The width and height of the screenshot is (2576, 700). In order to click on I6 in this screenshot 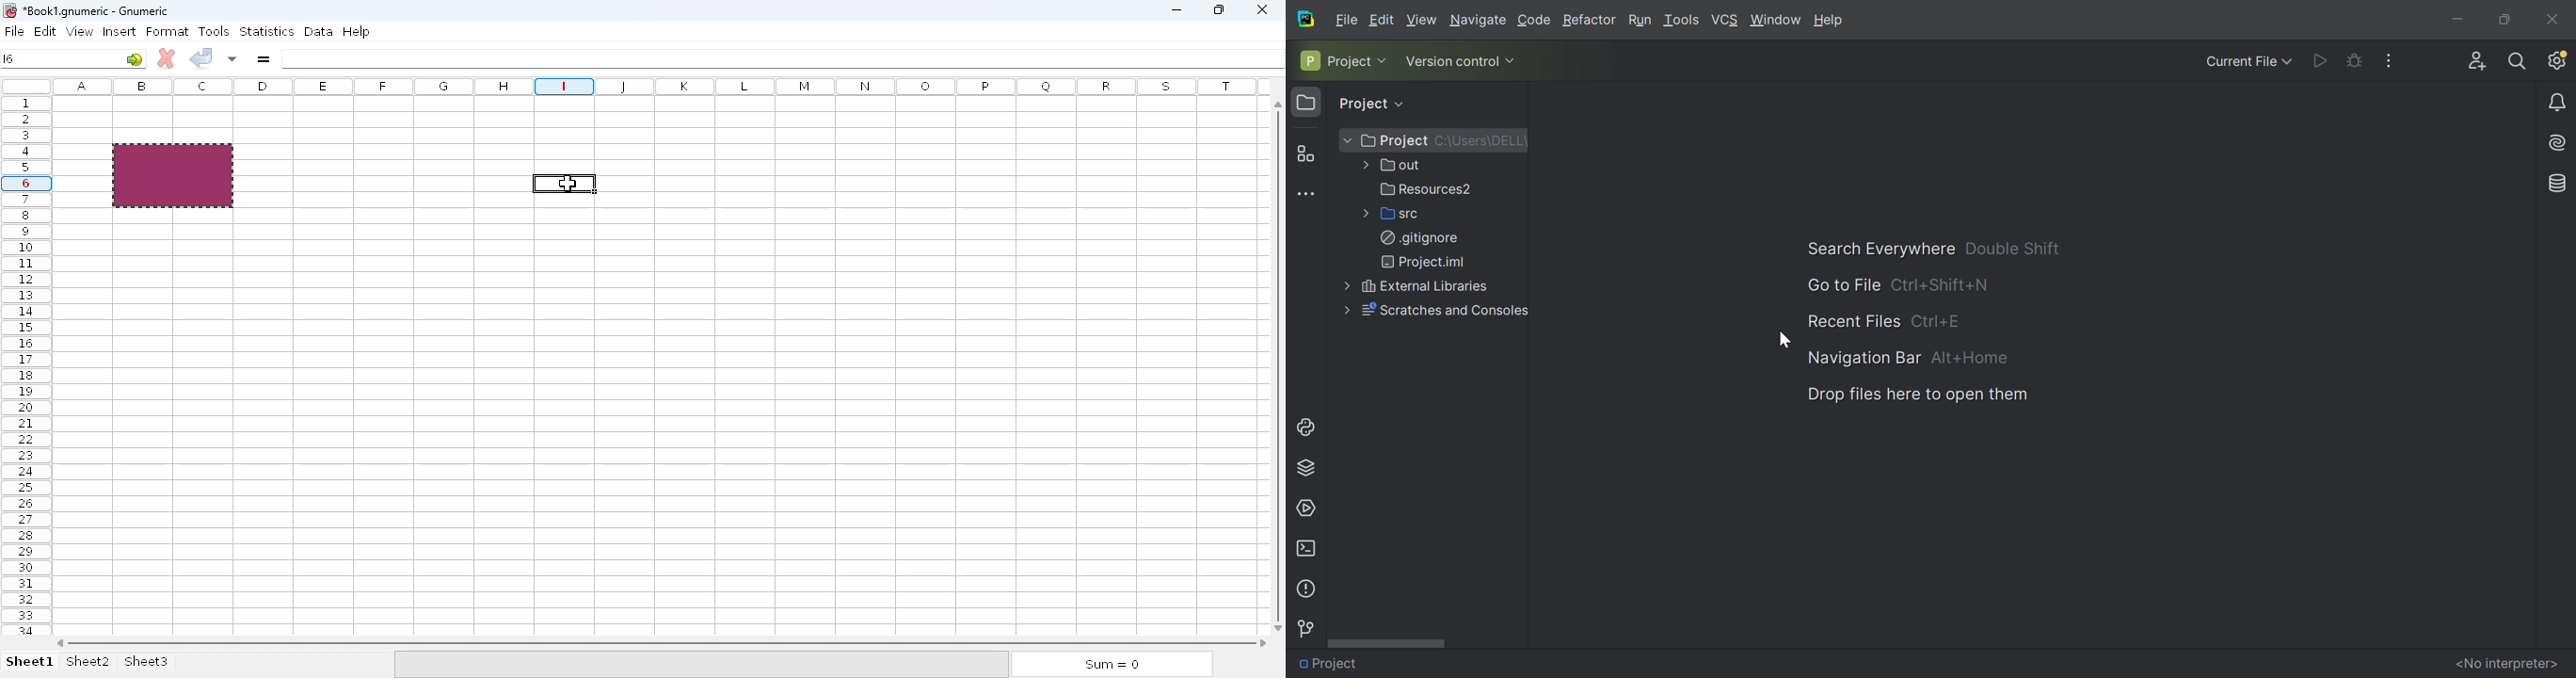, I will do `click(9, 58)`.